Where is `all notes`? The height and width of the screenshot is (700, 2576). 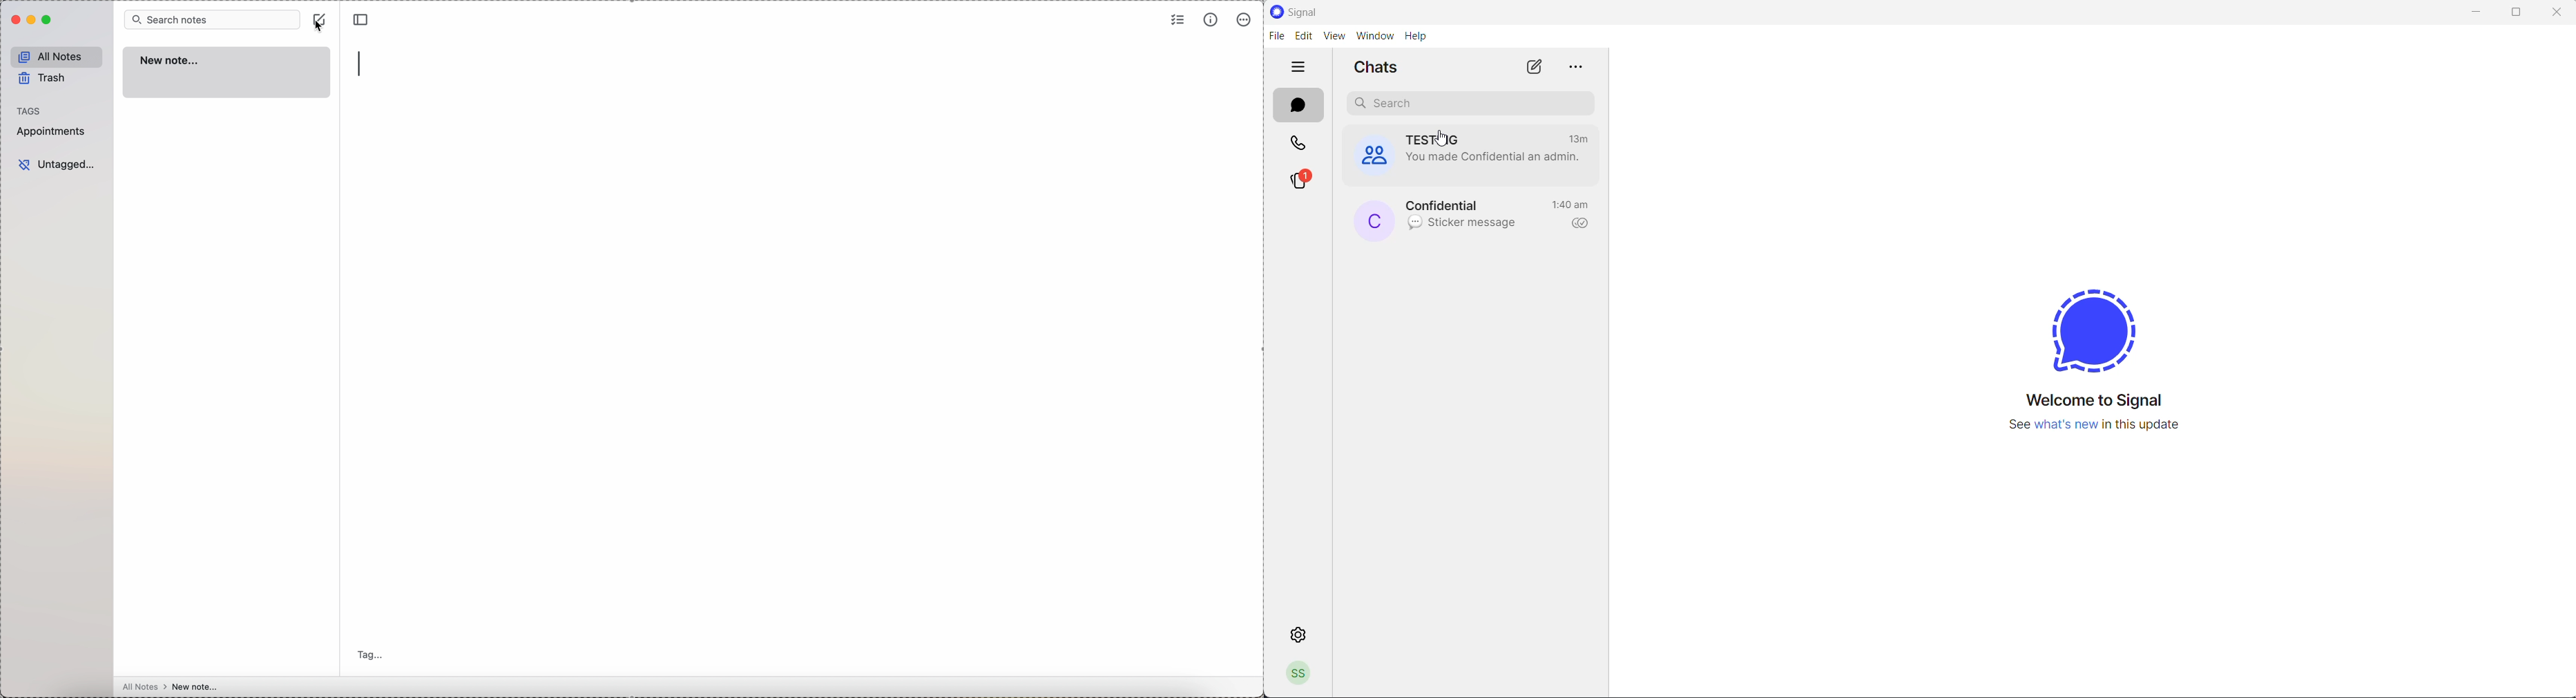 all notes is located at coordinates (57, 57).